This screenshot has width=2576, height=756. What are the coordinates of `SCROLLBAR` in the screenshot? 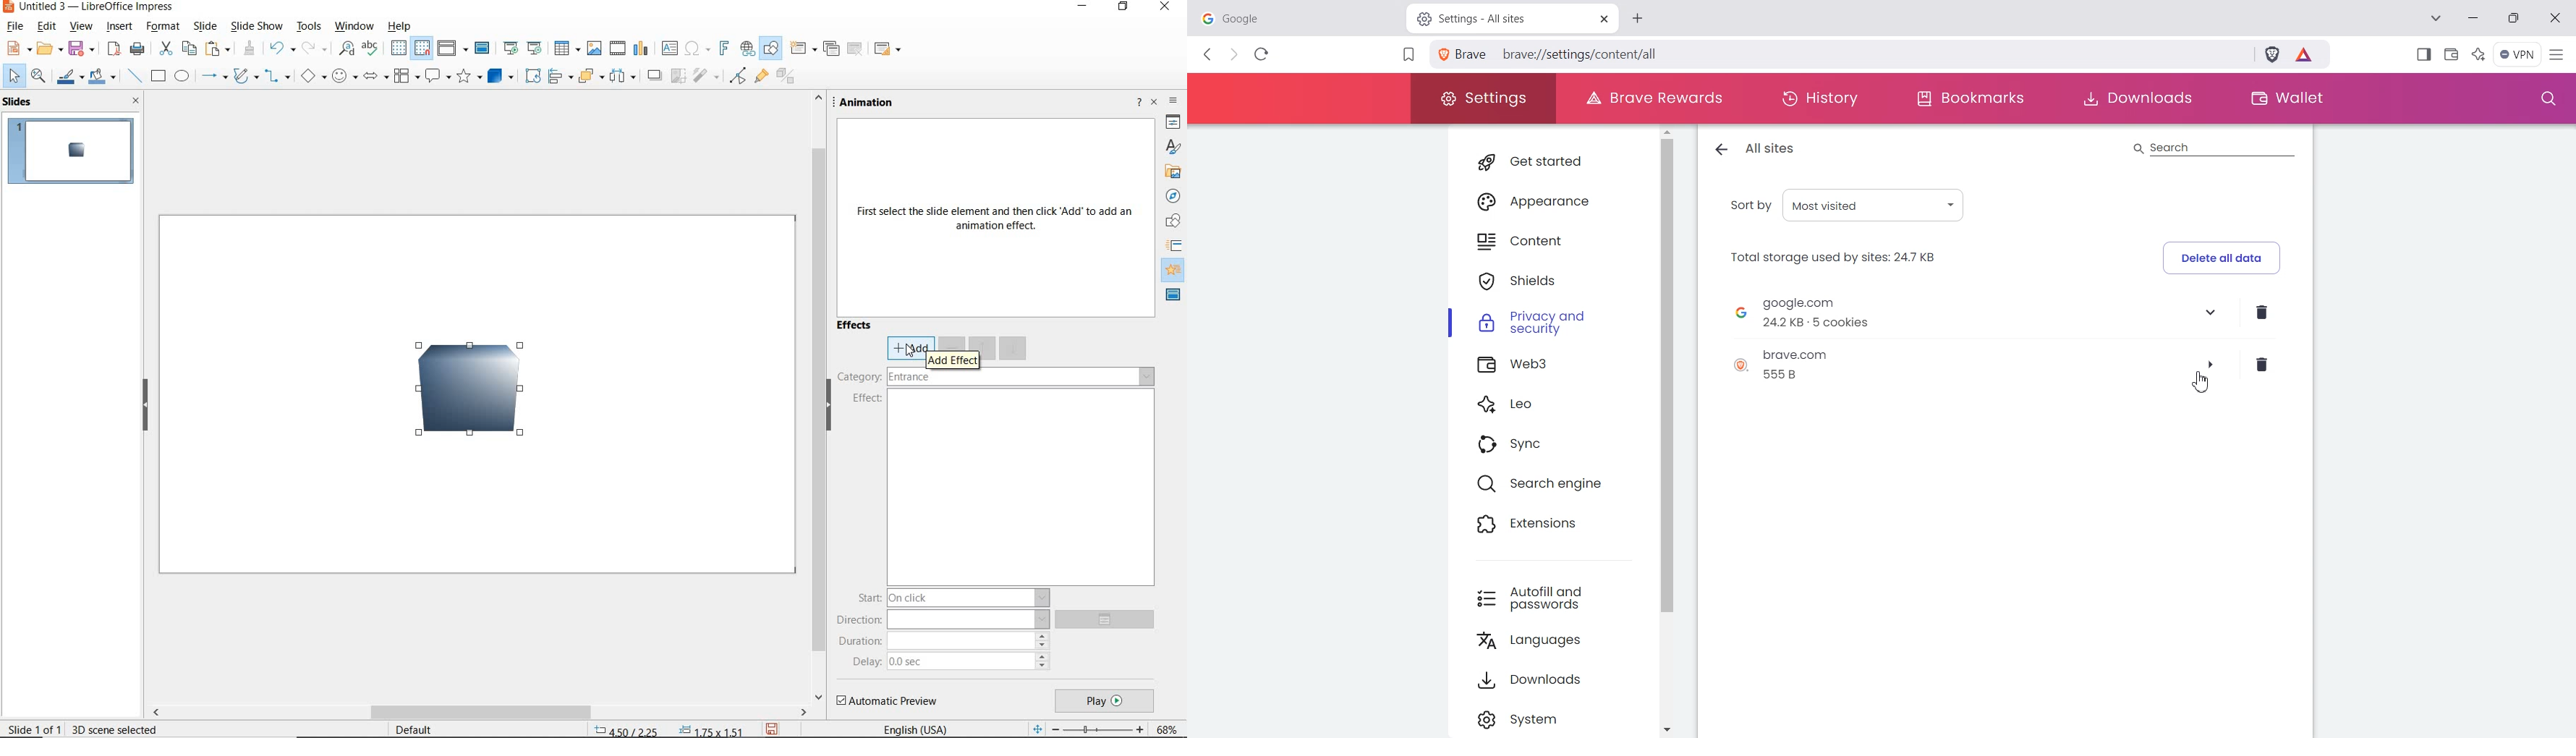 It's located at (817, 397).